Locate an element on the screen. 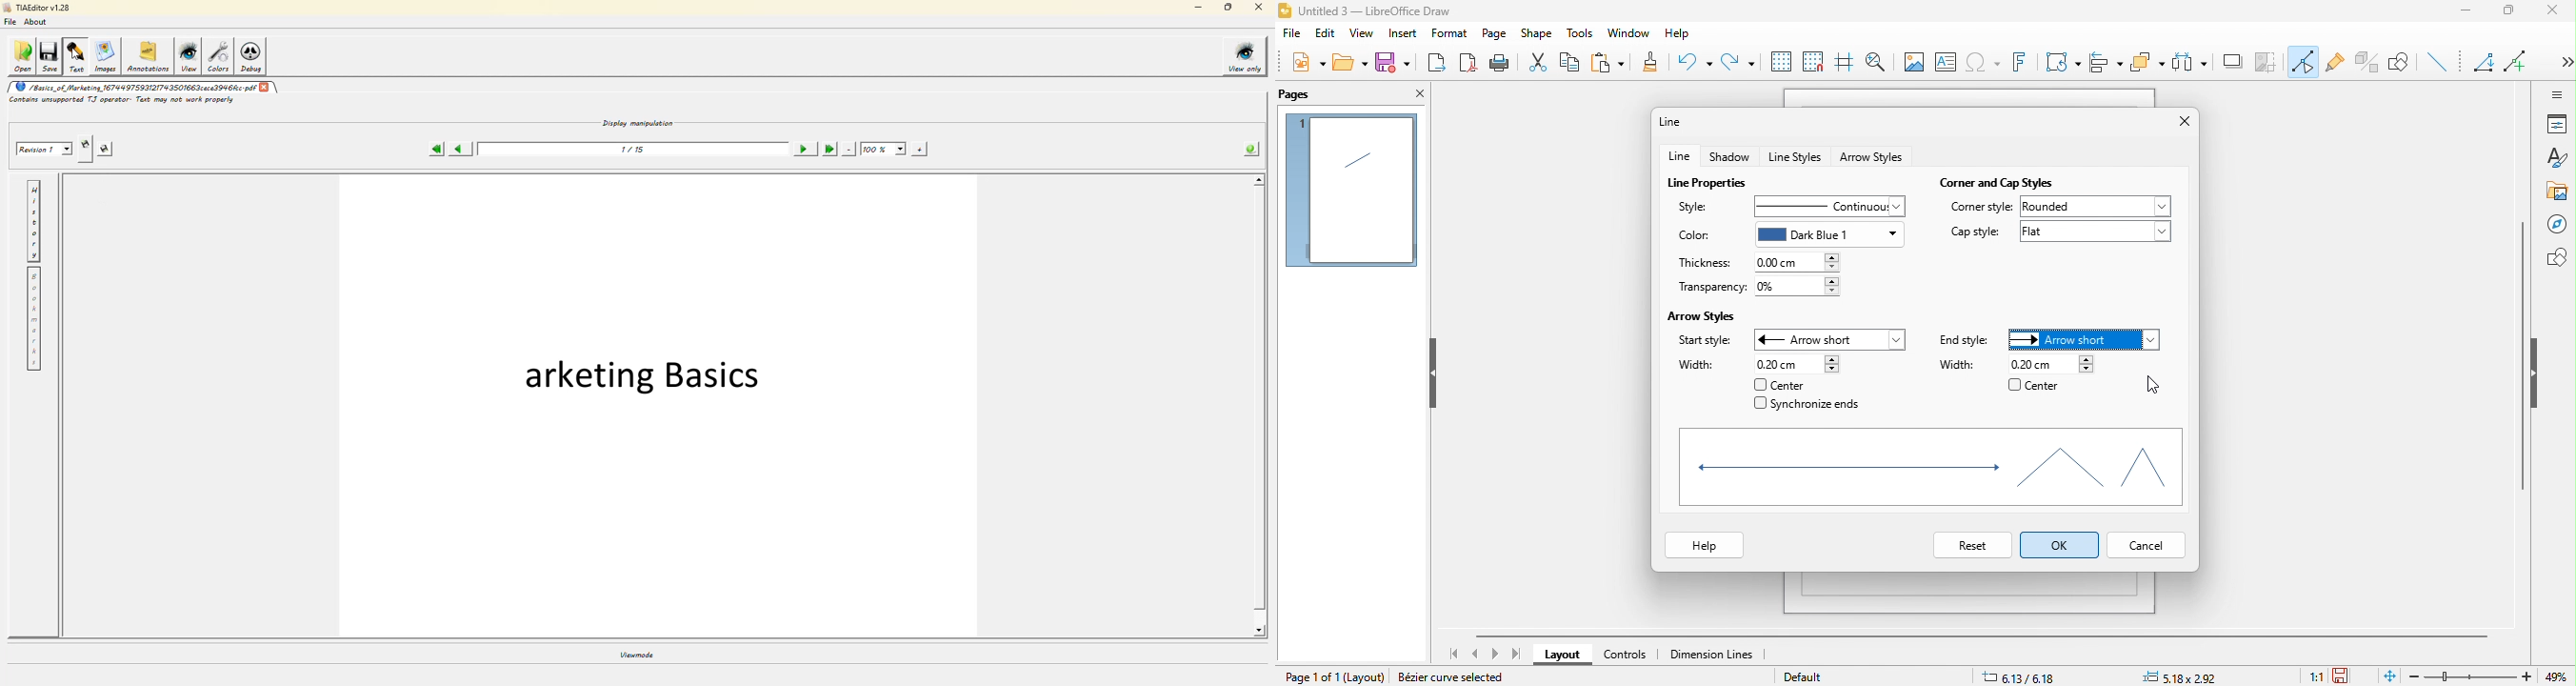 This screenshot has height=700, width=2576. rounded is located at coordinates (2098, 207).